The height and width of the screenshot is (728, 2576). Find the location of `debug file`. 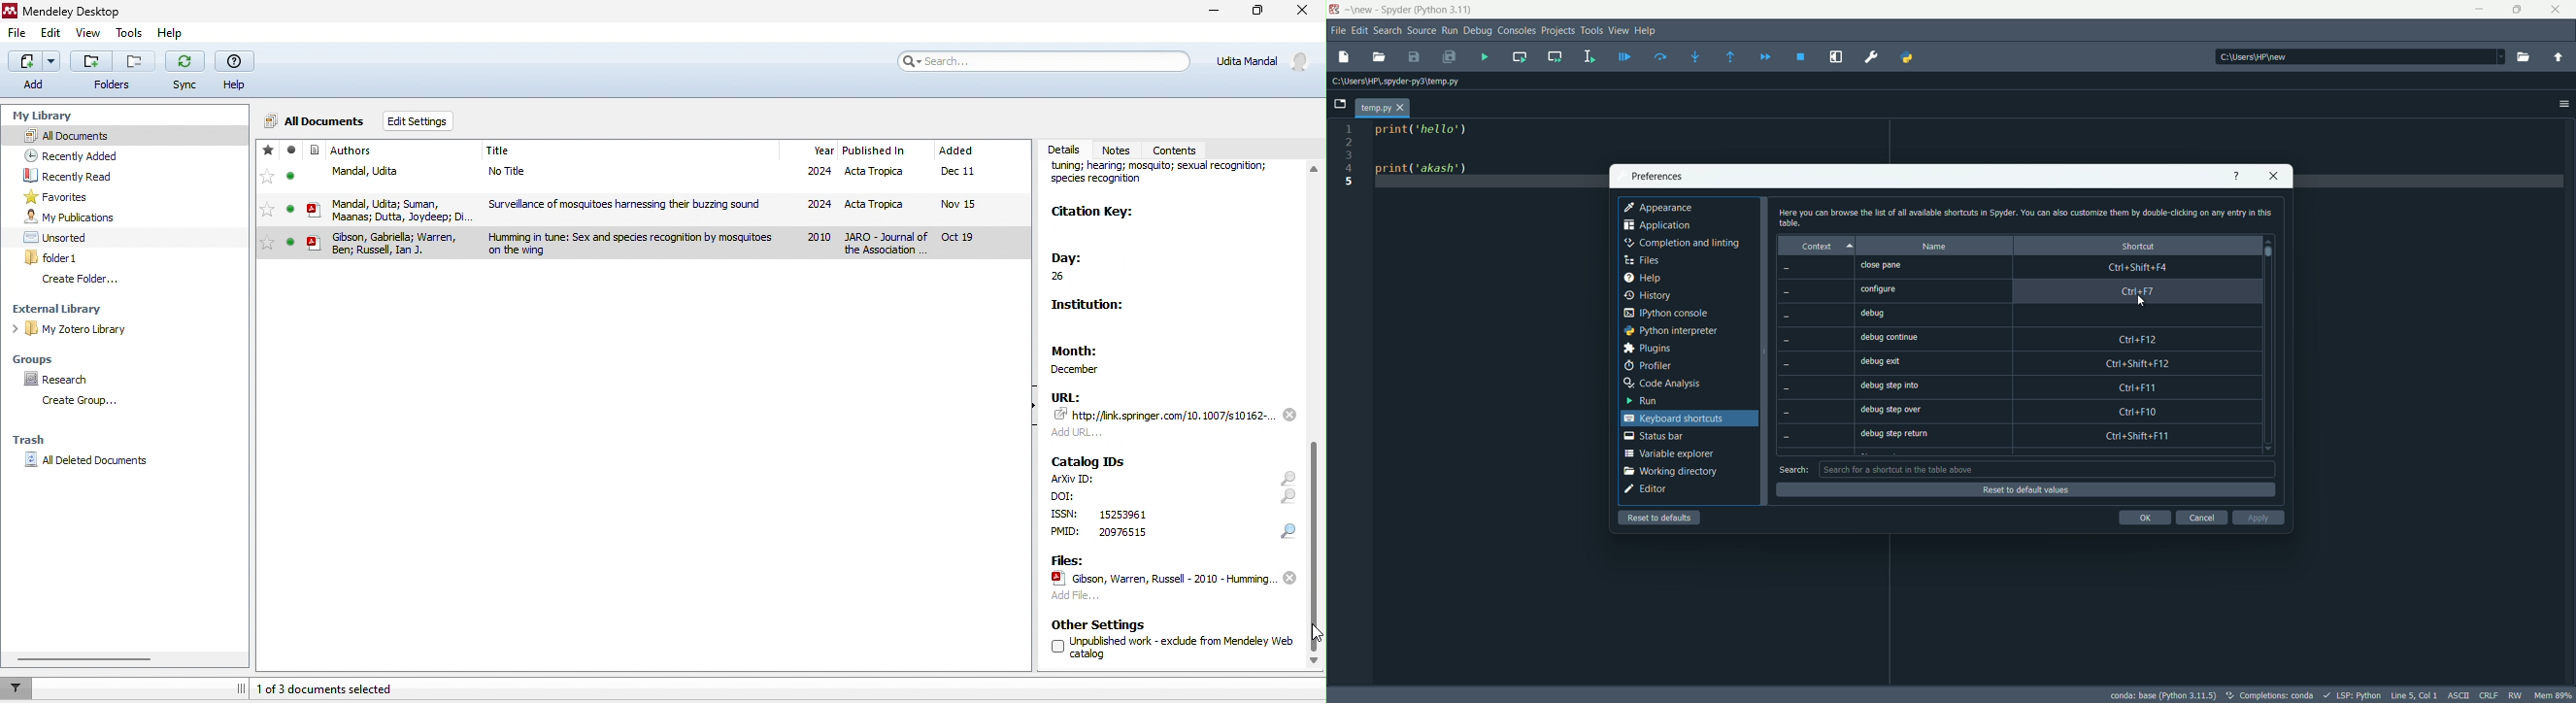

debug file is located at coordinates (1484, 57).